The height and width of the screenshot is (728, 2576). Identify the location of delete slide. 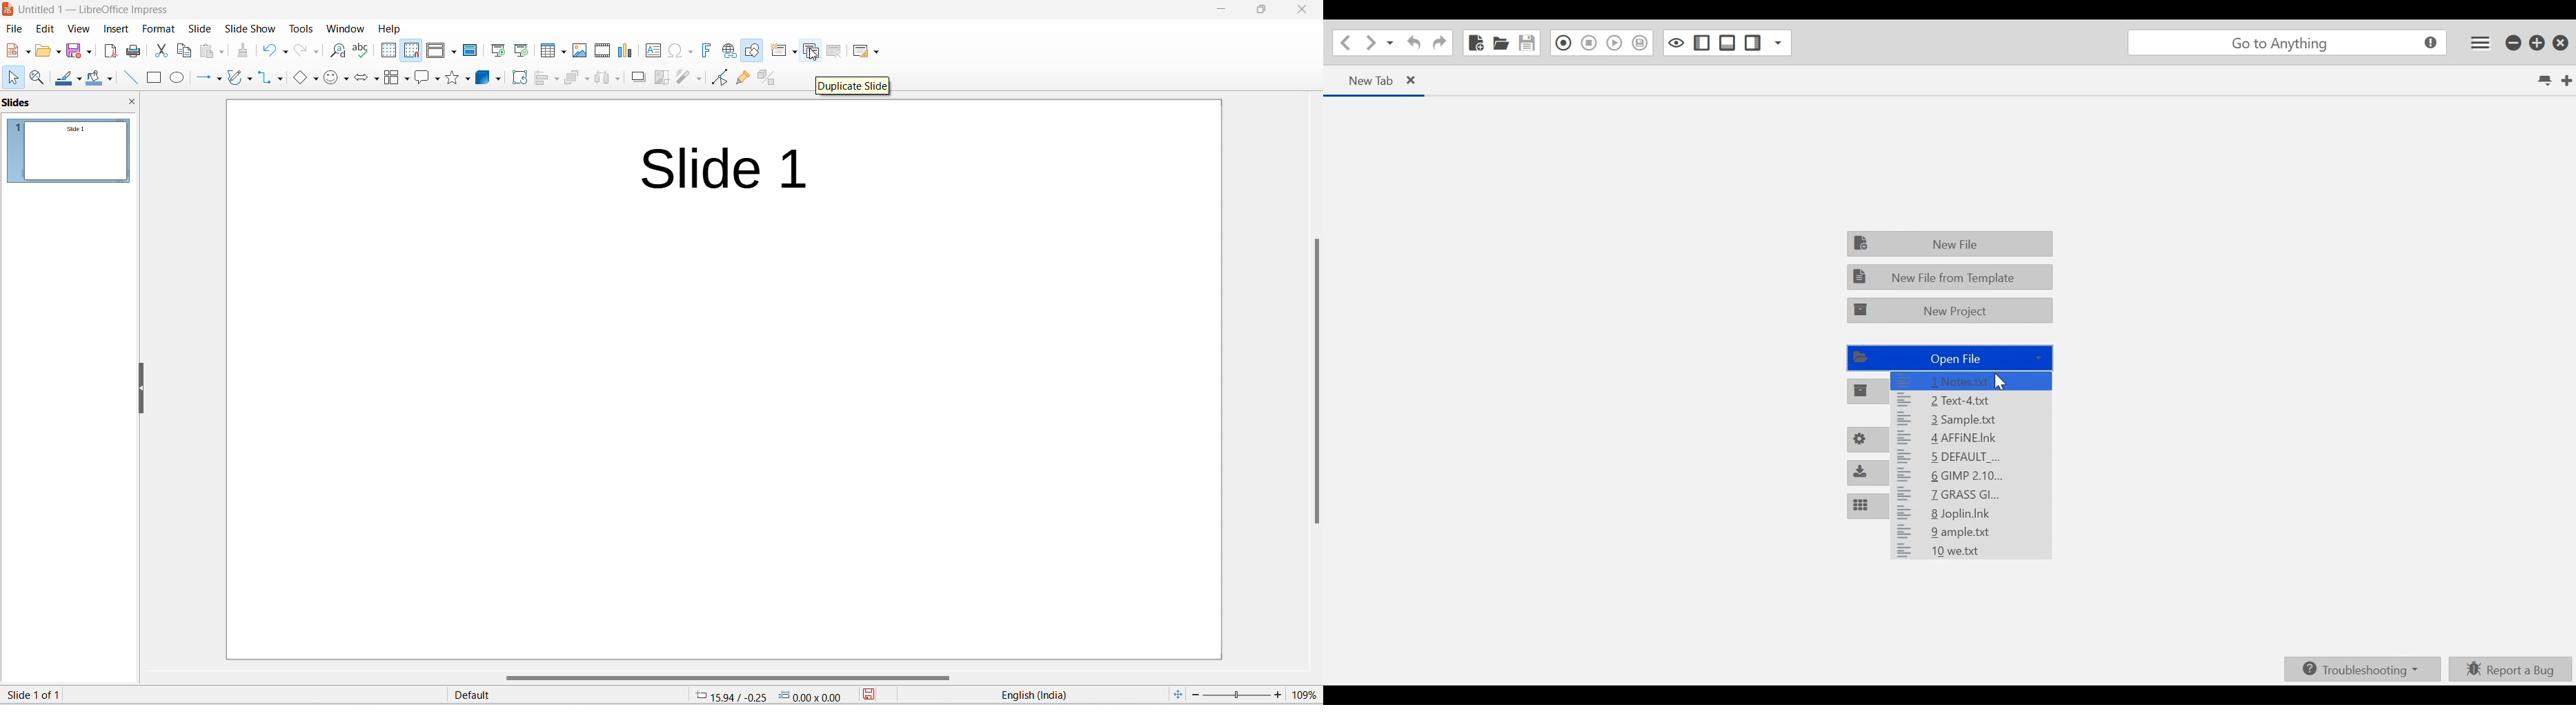
(835, 50).